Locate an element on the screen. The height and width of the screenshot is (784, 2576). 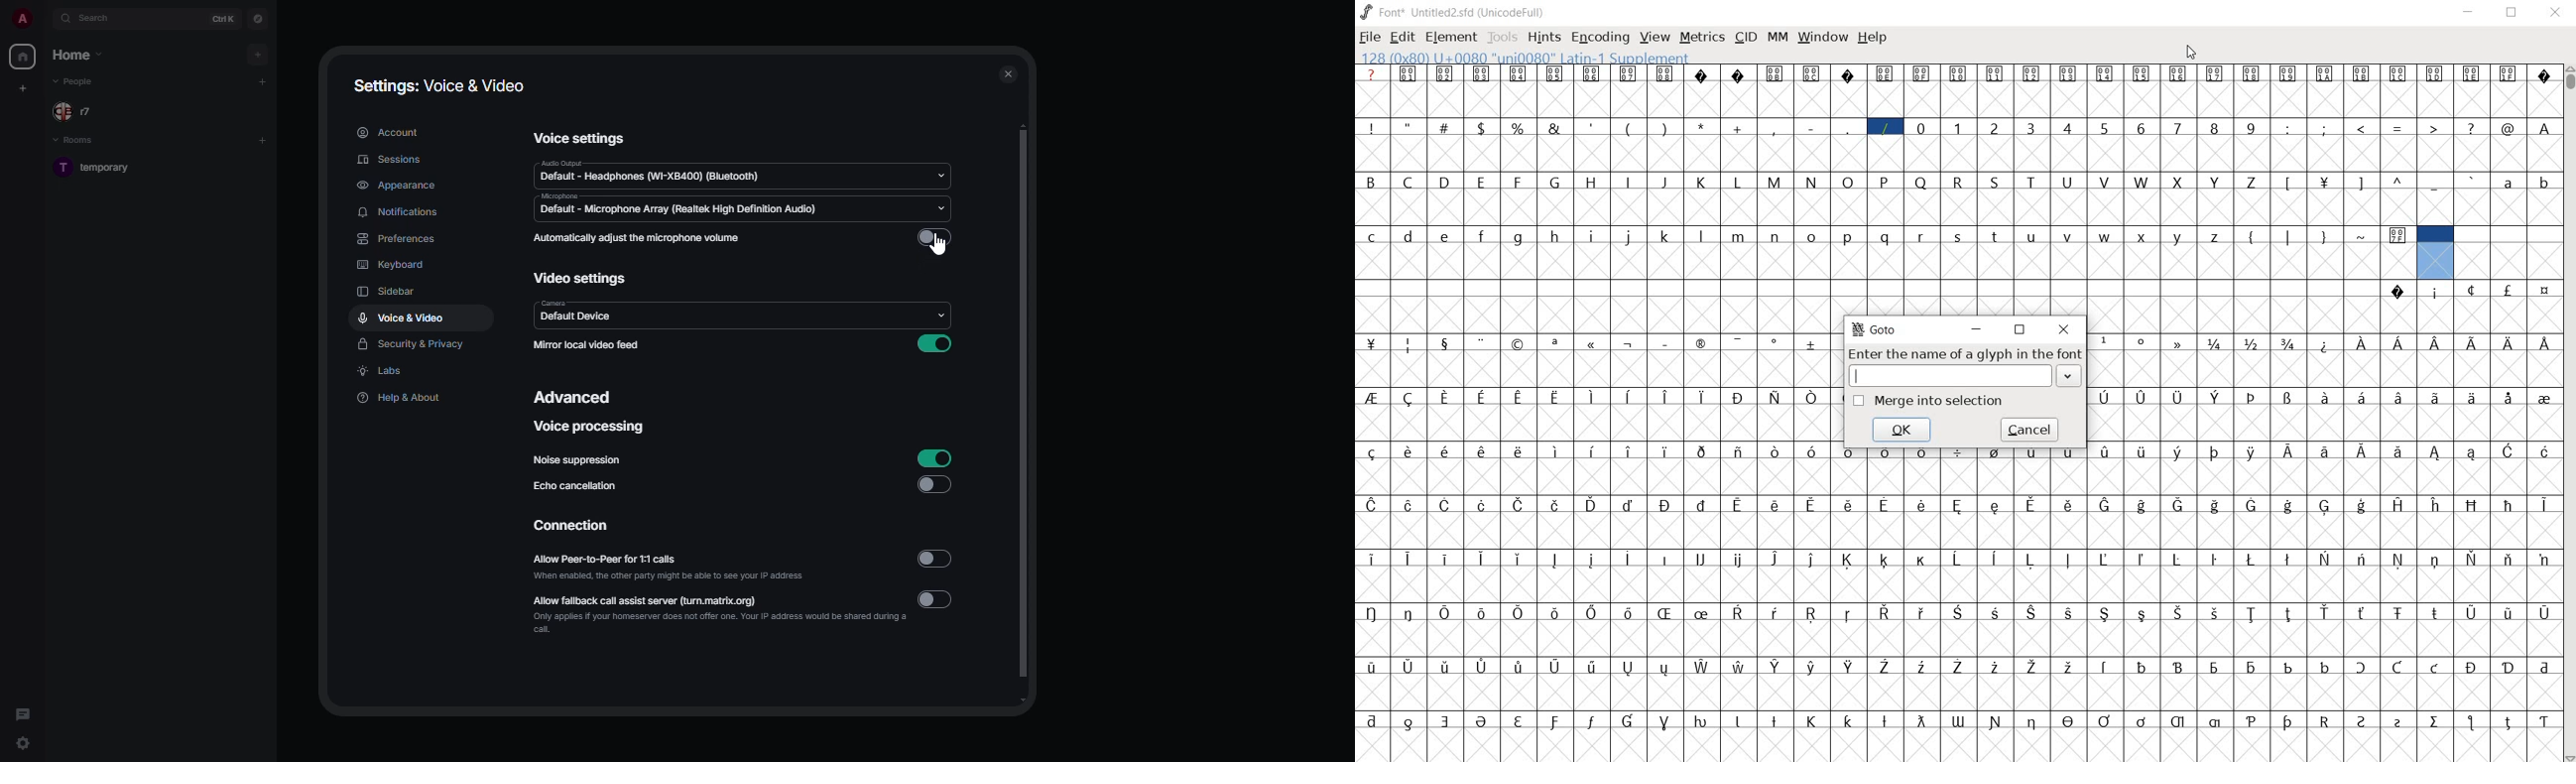
Symbol is located at coordinates (2290, 397).